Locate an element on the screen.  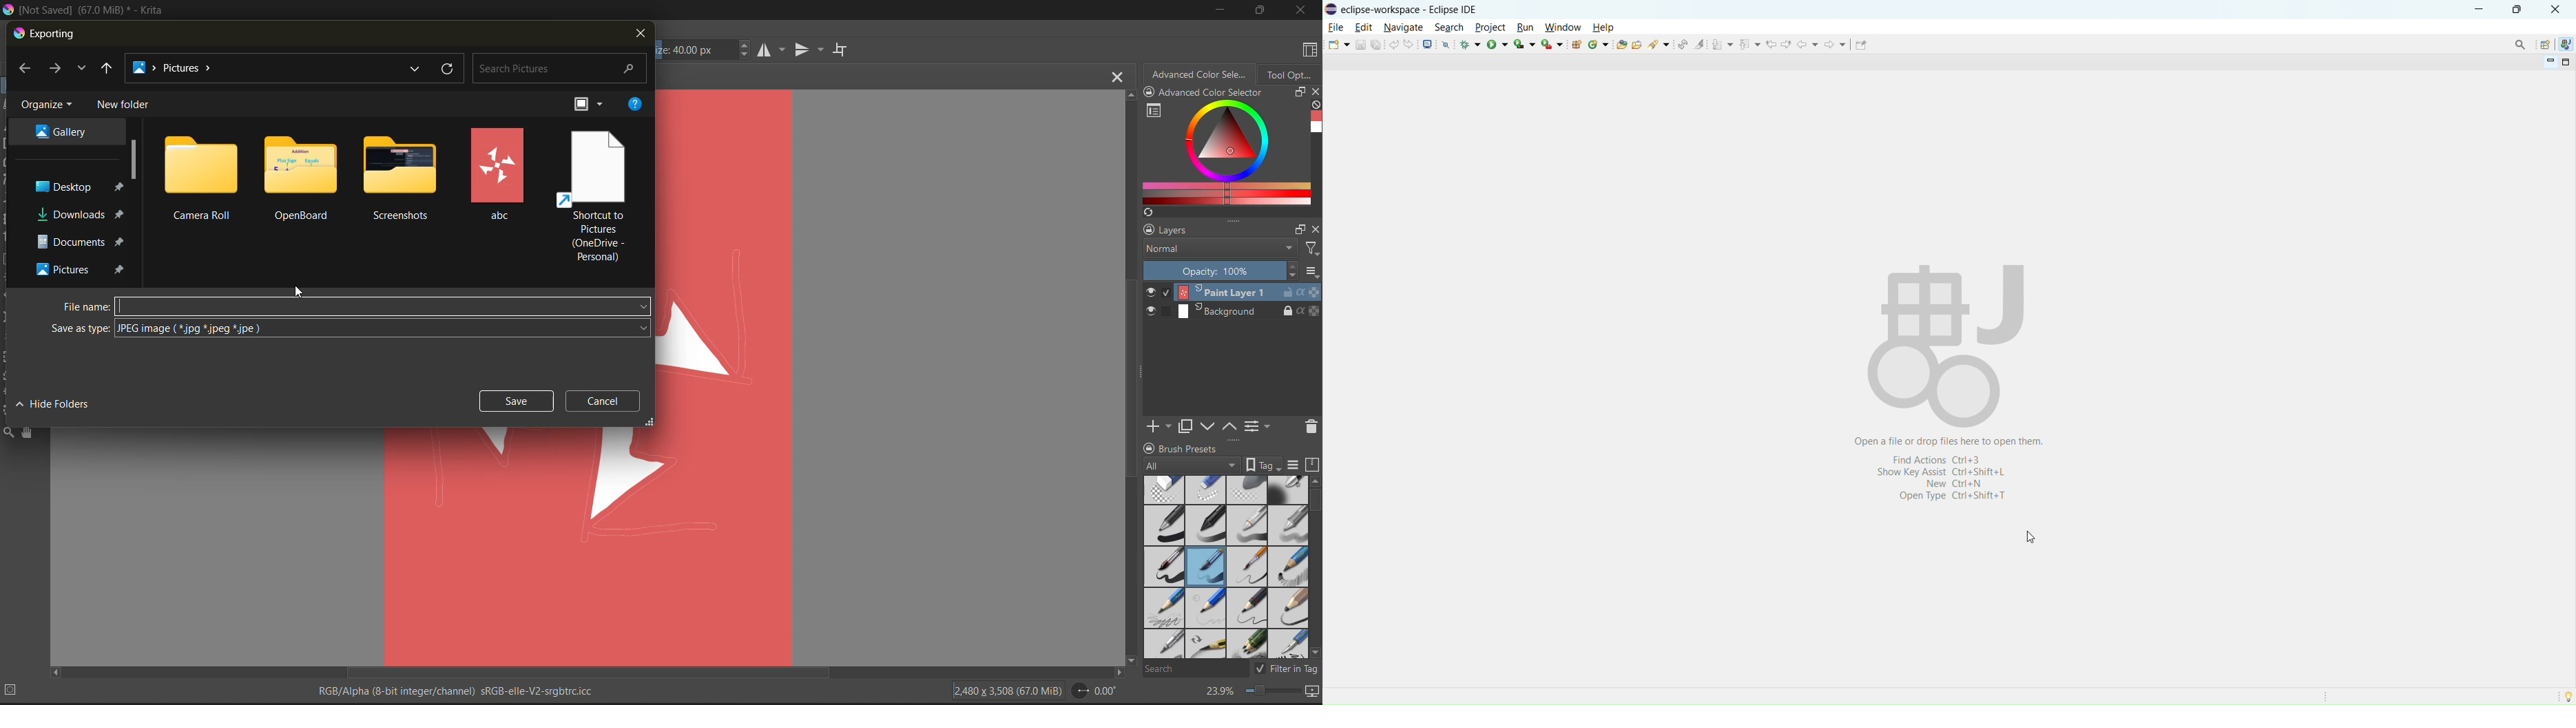
run is located at coordinates (1497, 45).